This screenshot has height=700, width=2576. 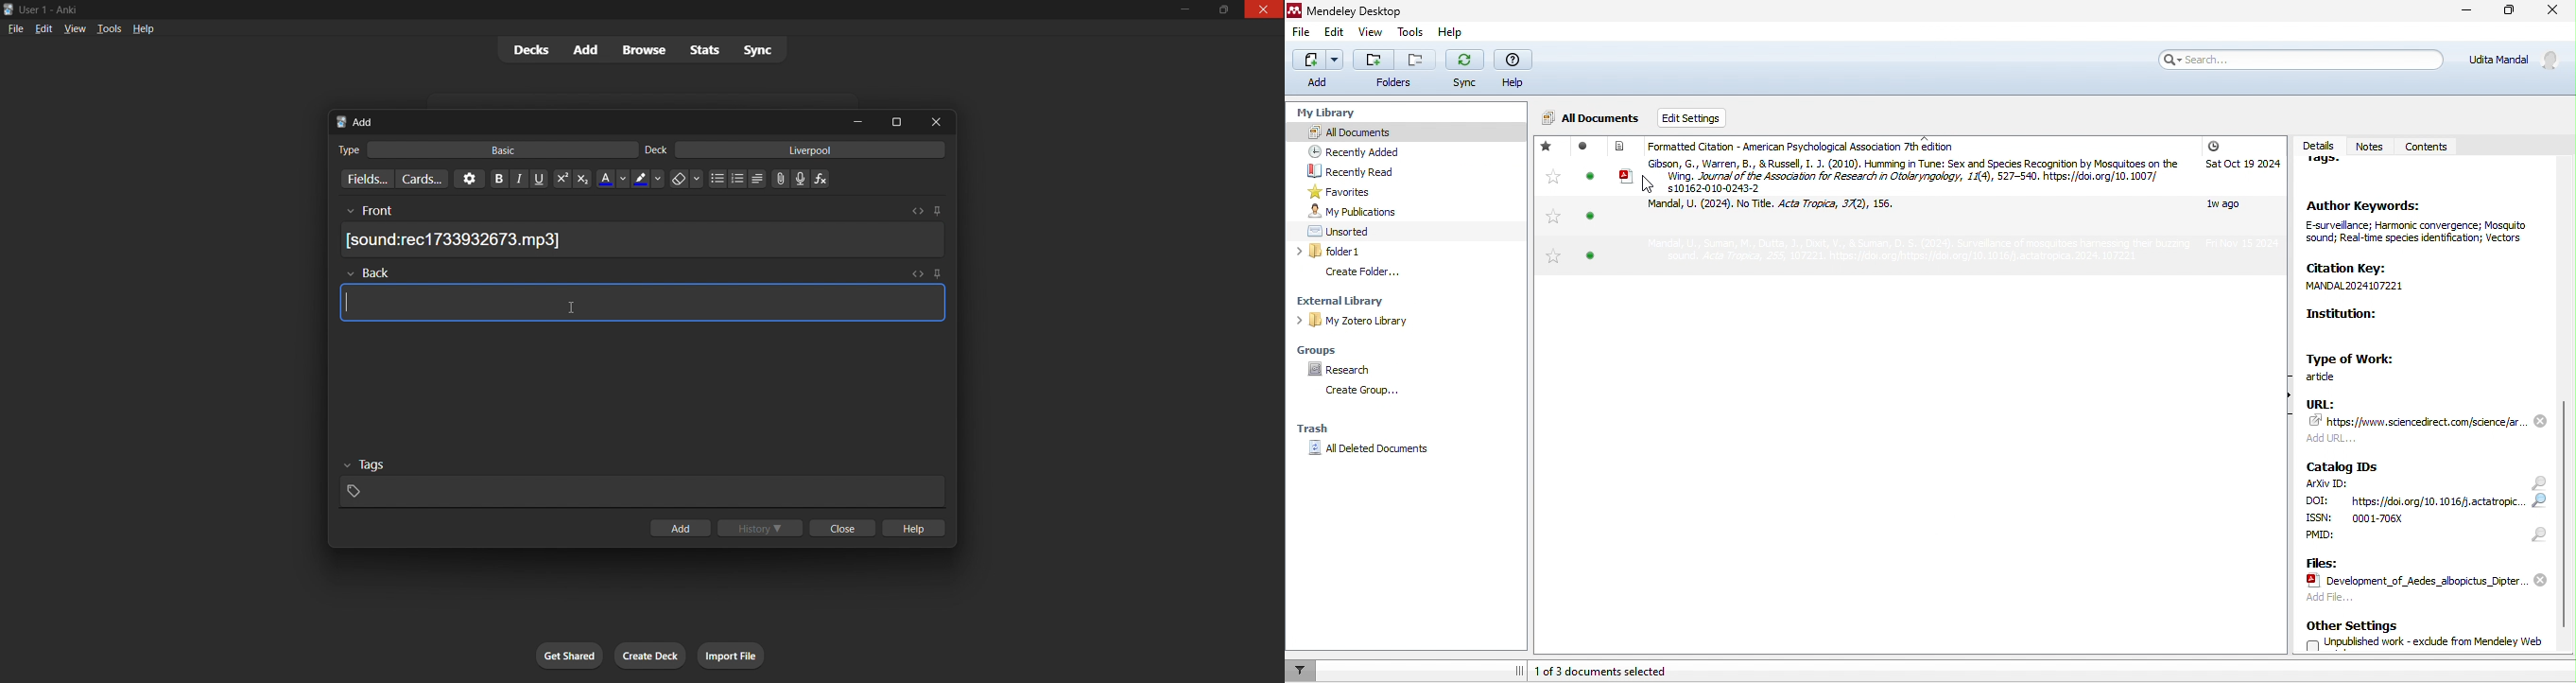 What do you see at coordinates (1900, 175) in the screenshot?
I see `article by Gibson and Russel, 2010` at bounding box center [1900, 175].